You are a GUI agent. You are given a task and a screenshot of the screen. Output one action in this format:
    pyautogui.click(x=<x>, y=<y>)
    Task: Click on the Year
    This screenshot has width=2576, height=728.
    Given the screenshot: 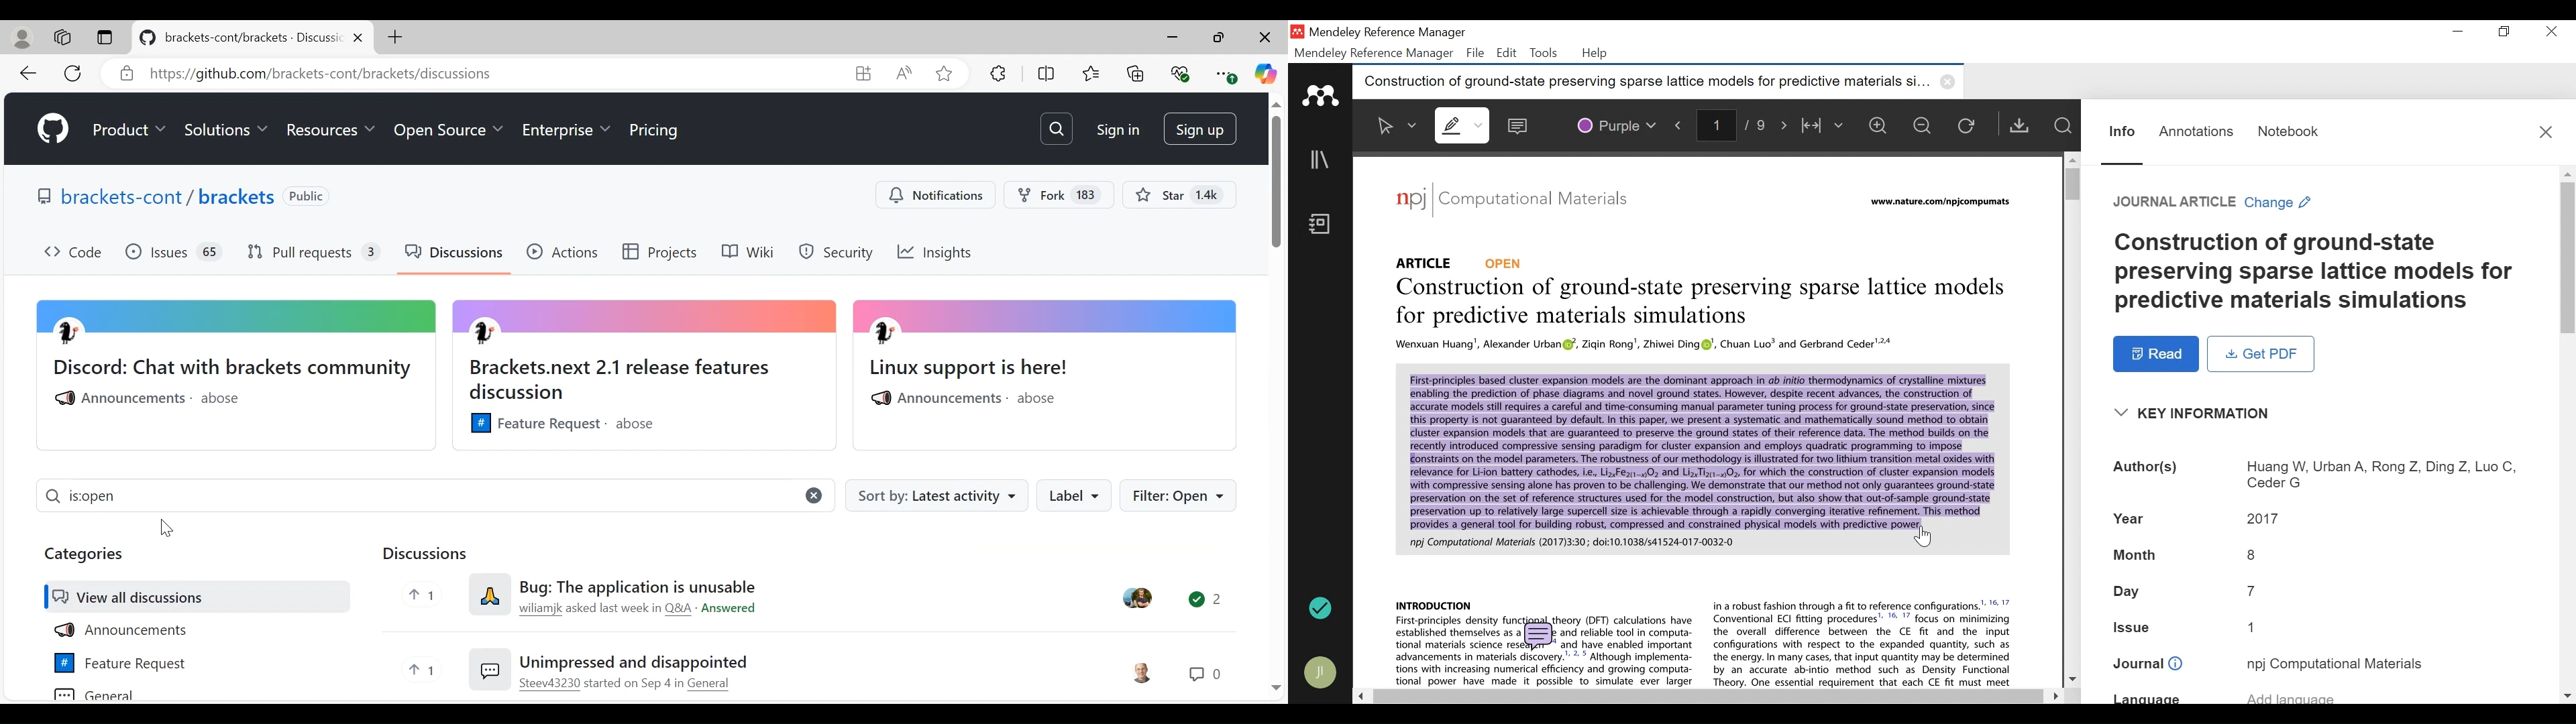 What is the action you would take?
    pyautogui.click(x=2131, y=517)
    